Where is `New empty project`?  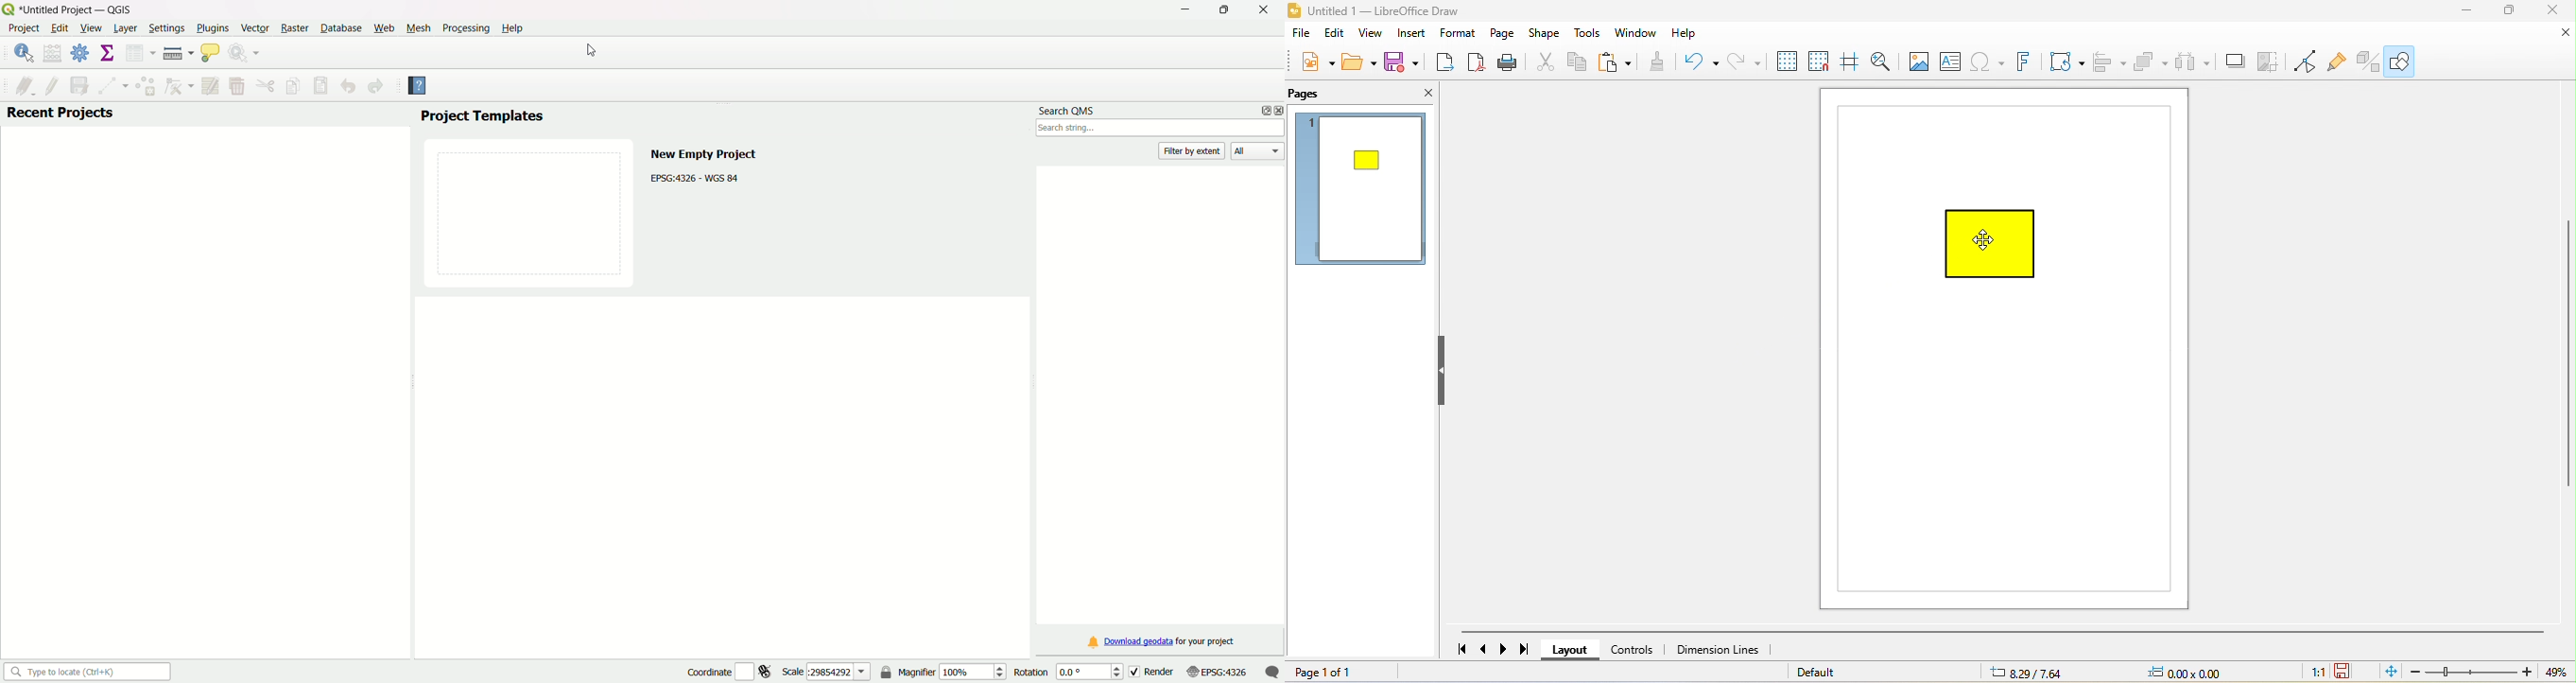
New empty project is located at coordinates (703, 152).